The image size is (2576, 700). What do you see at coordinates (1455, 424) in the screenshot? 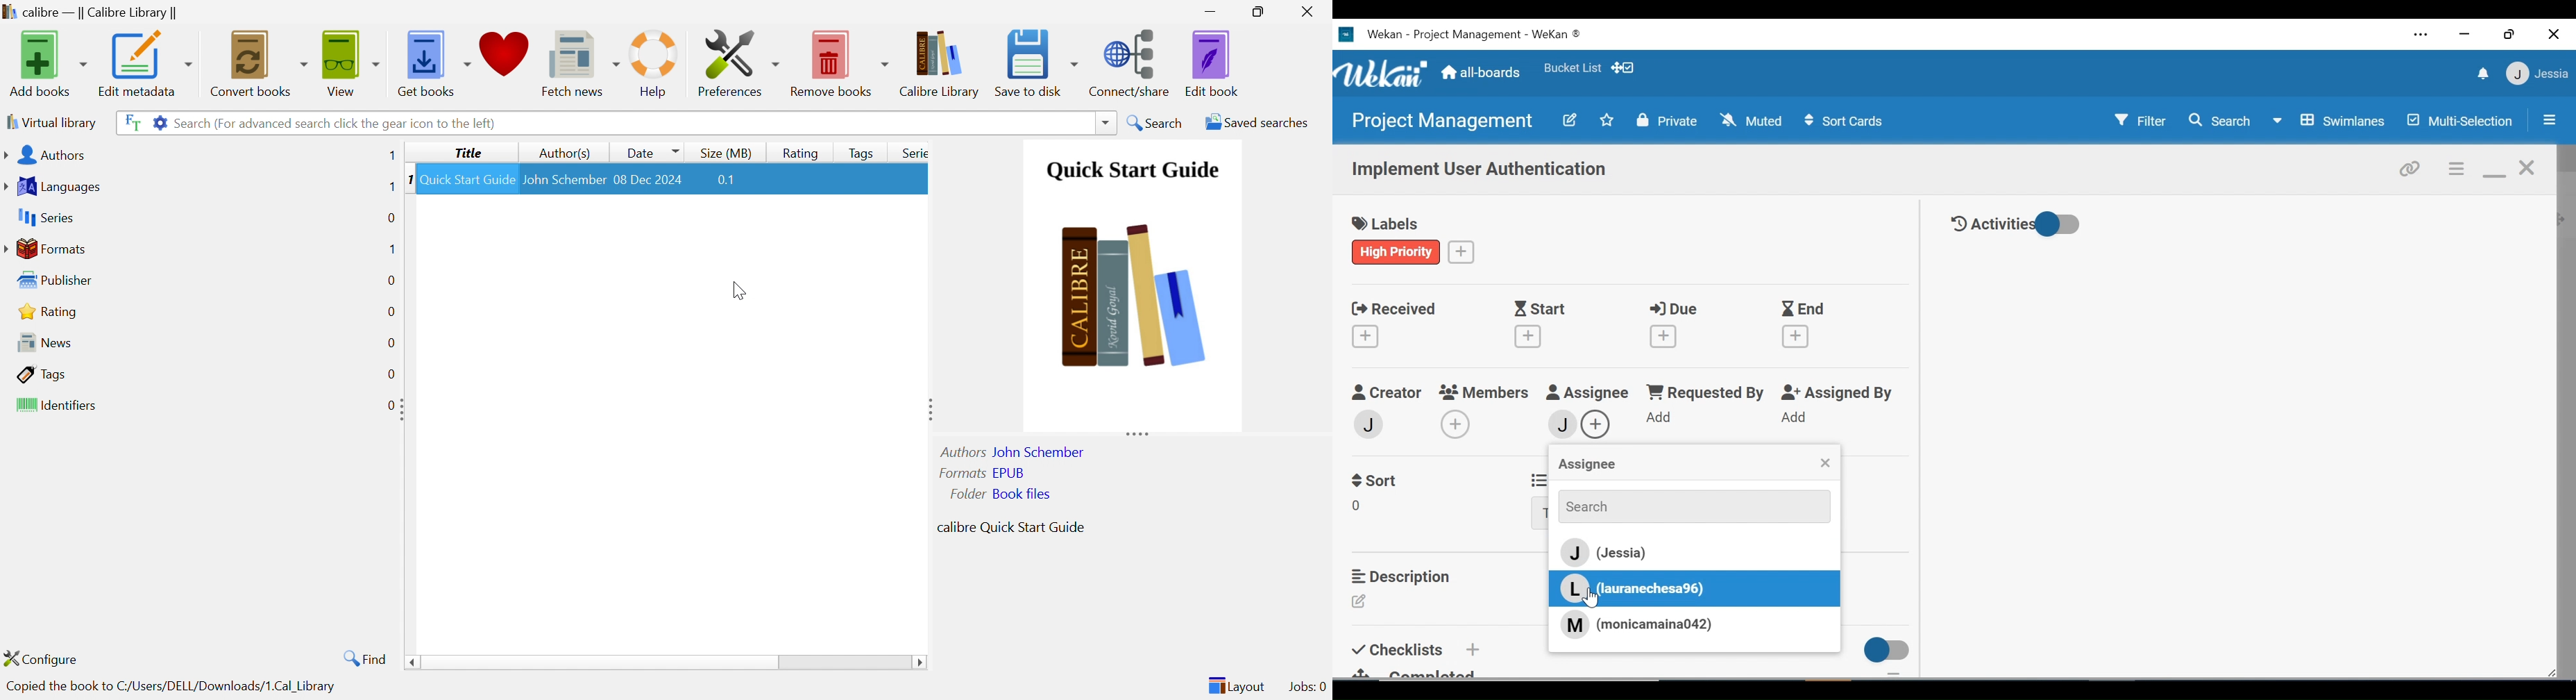
I see `Add Member` at bounding box center [1455, 424].